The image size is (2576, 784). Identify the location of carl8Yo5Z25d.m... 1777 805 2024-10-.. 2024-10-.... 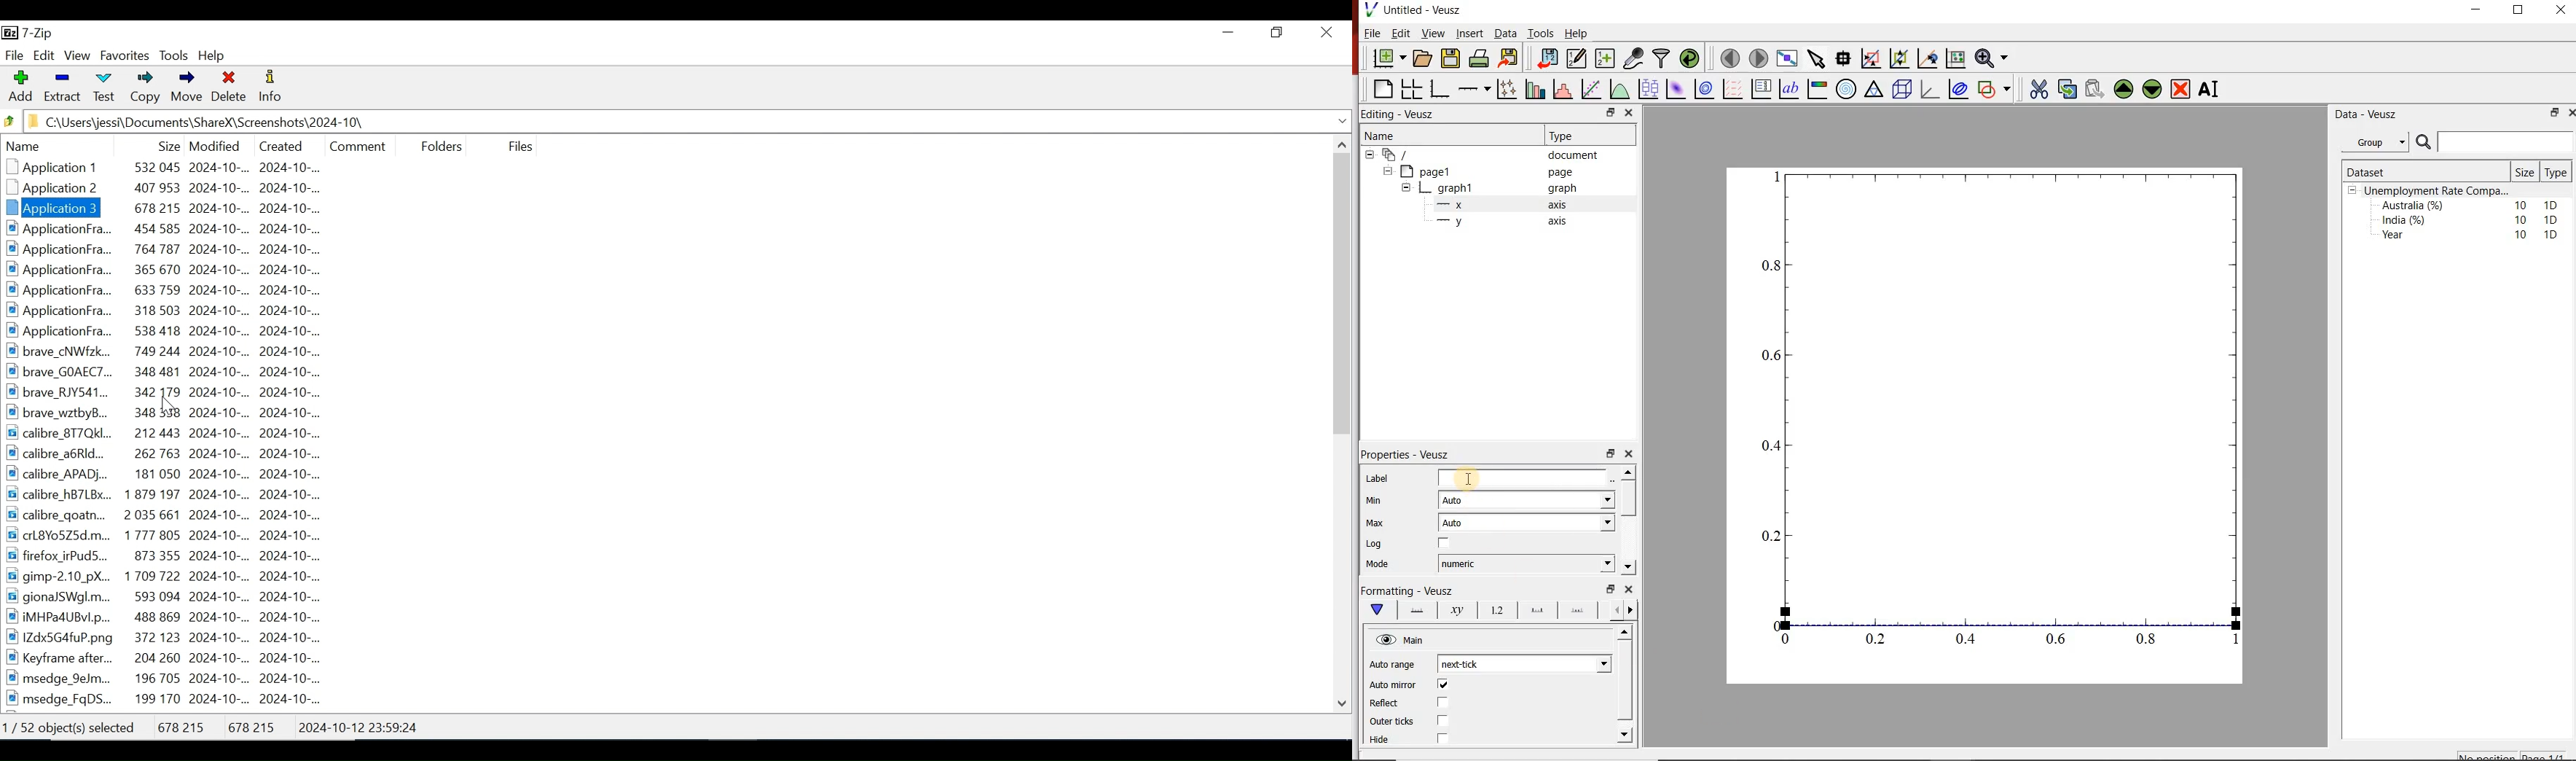
(174, 534).